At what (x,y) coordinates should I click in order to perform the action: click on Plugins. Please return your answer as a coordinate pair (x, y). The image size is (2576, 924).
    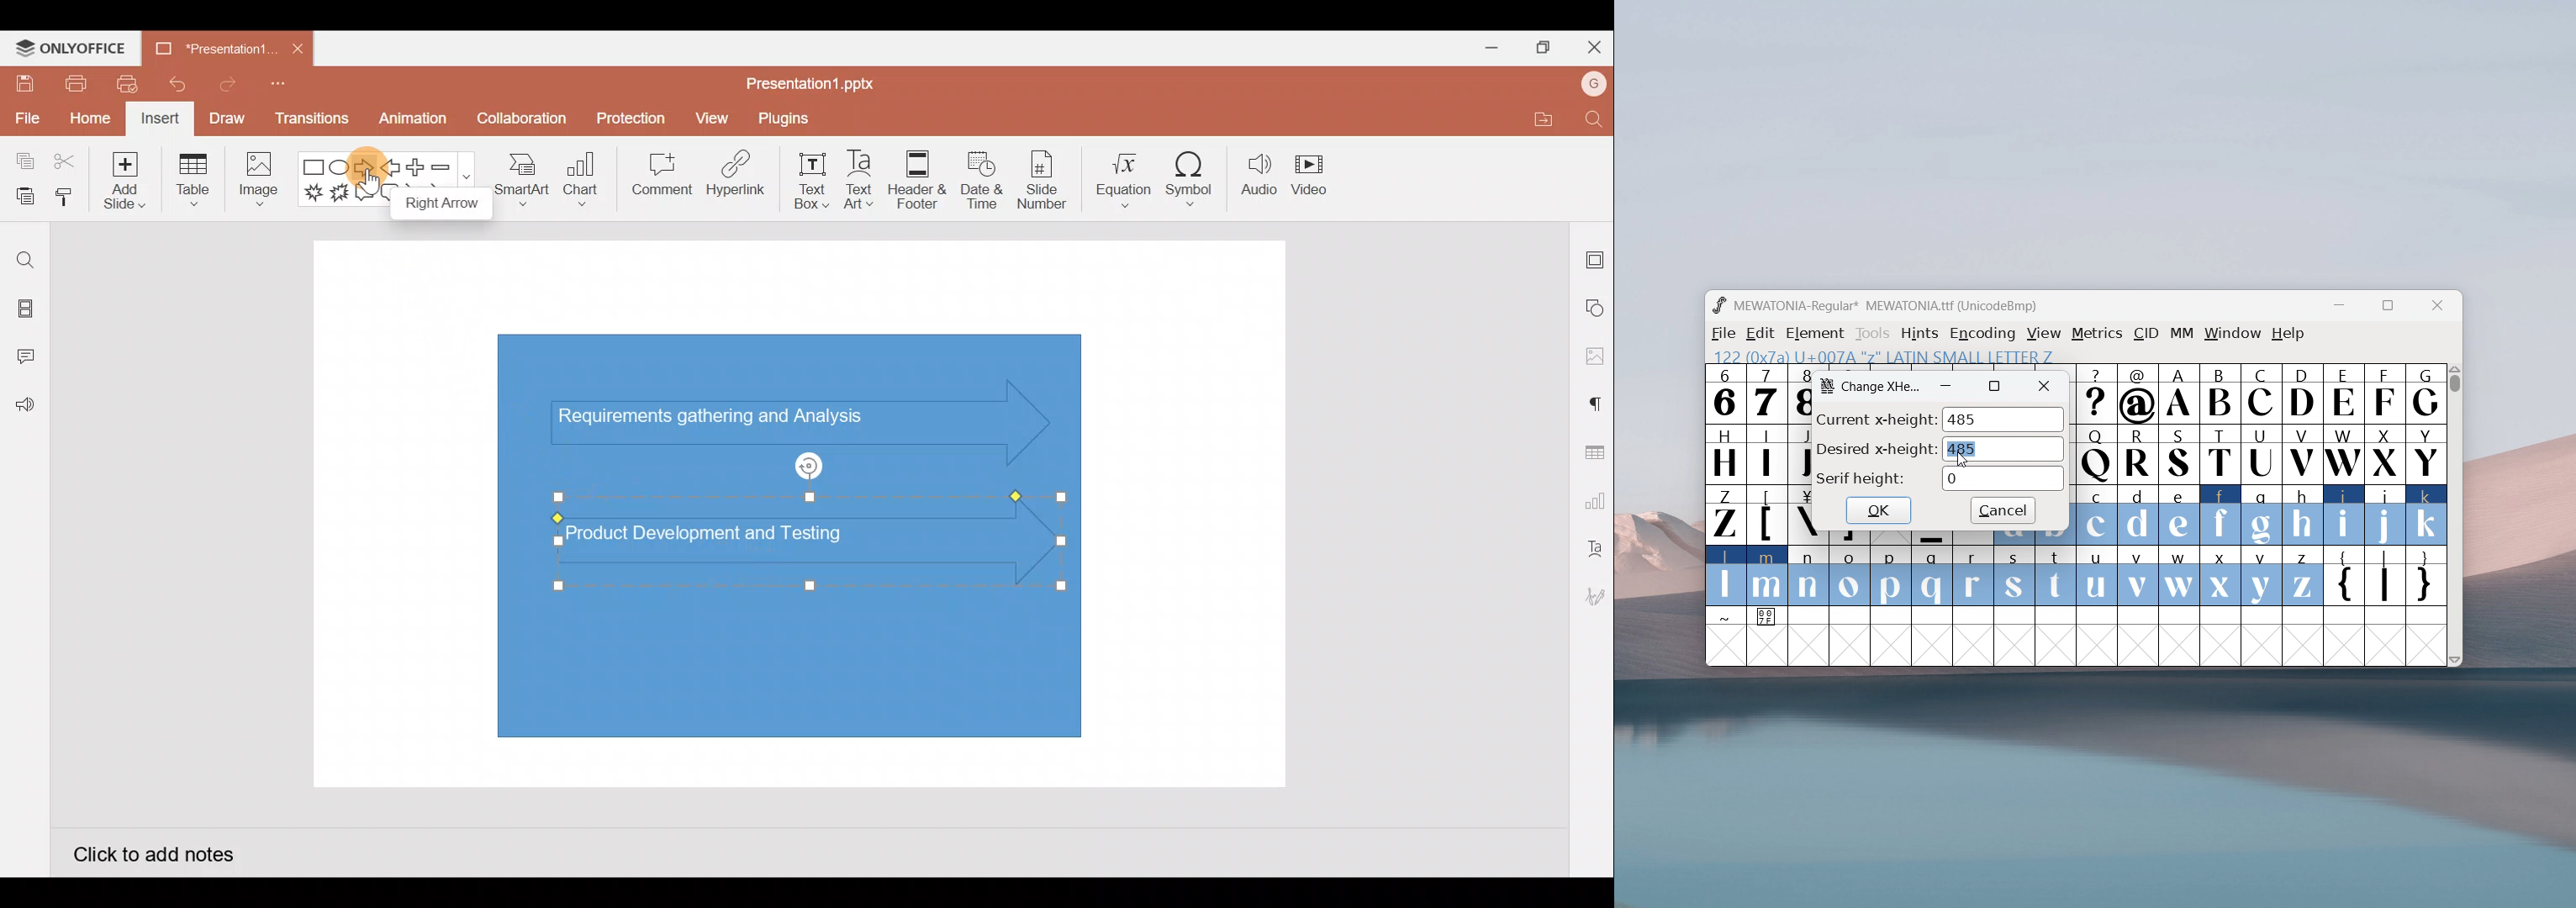
    Looking at the image, I should click on (795, 116).